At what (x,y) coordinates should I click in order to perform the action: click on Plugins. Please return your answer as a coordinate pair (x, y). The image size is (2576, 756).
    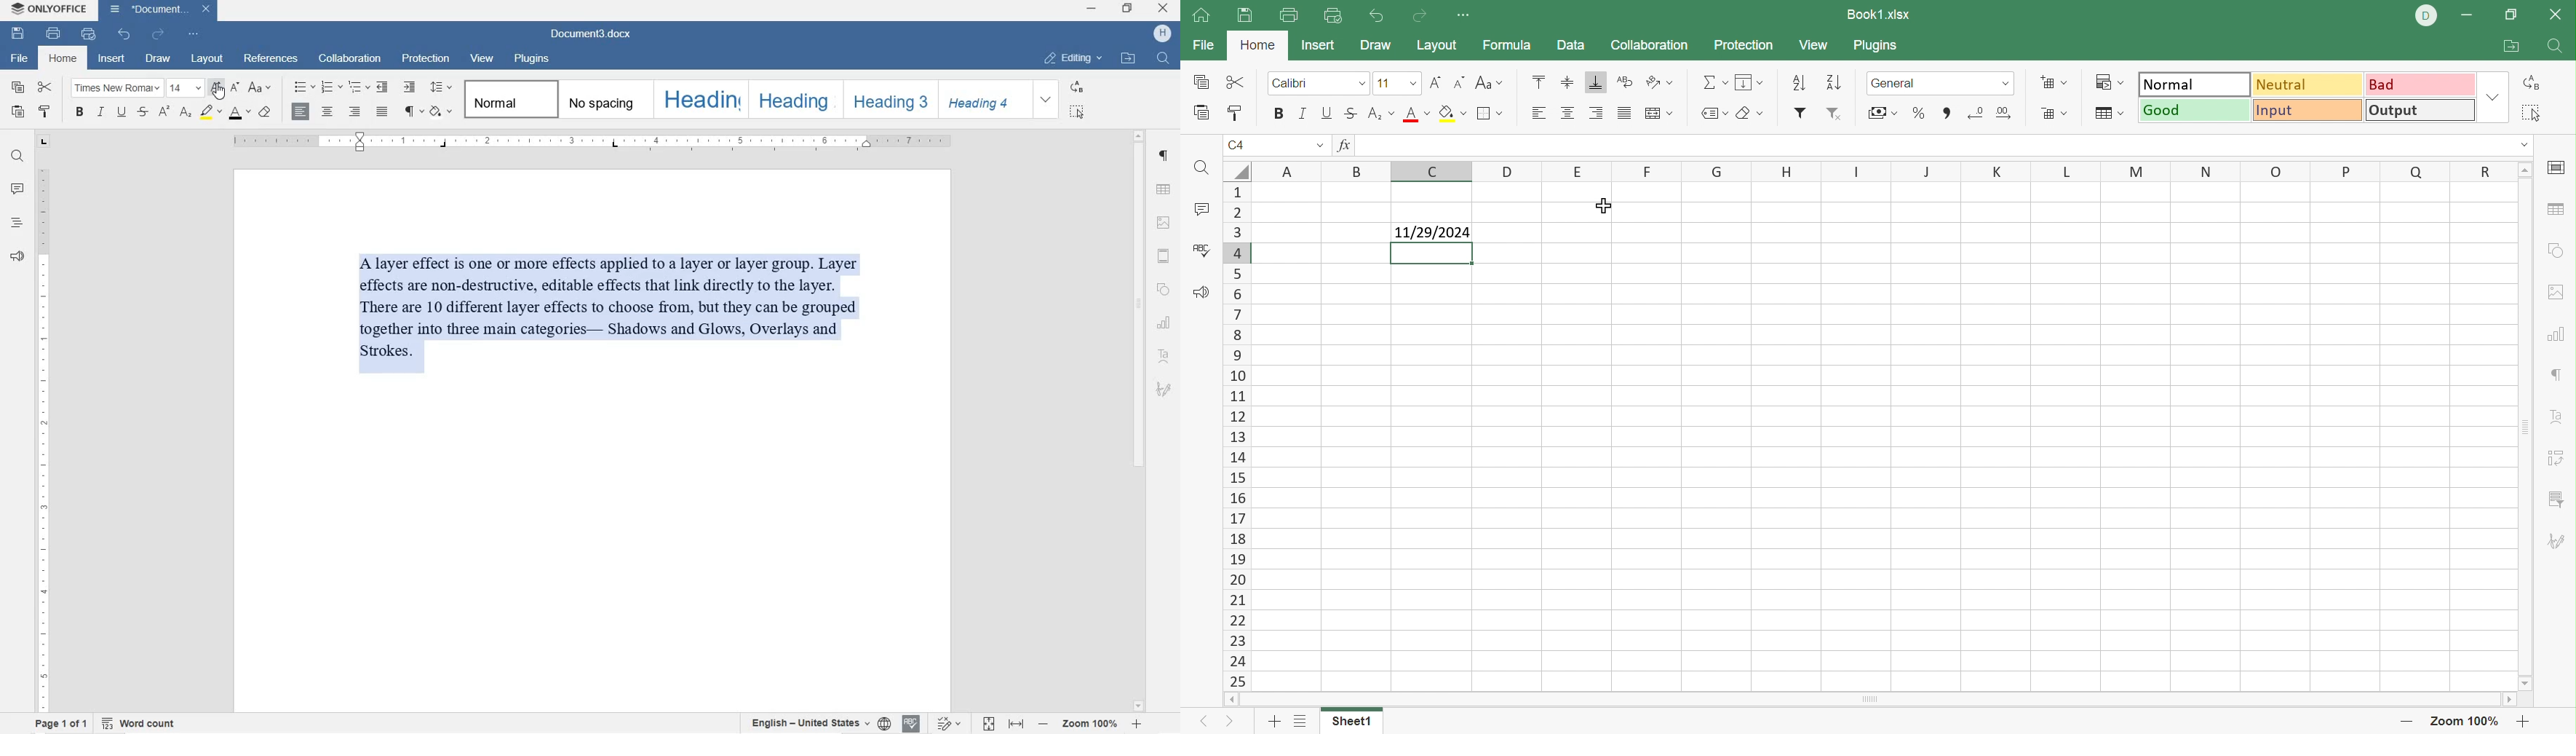
    Looking at the image, I should click on (1876, 46).